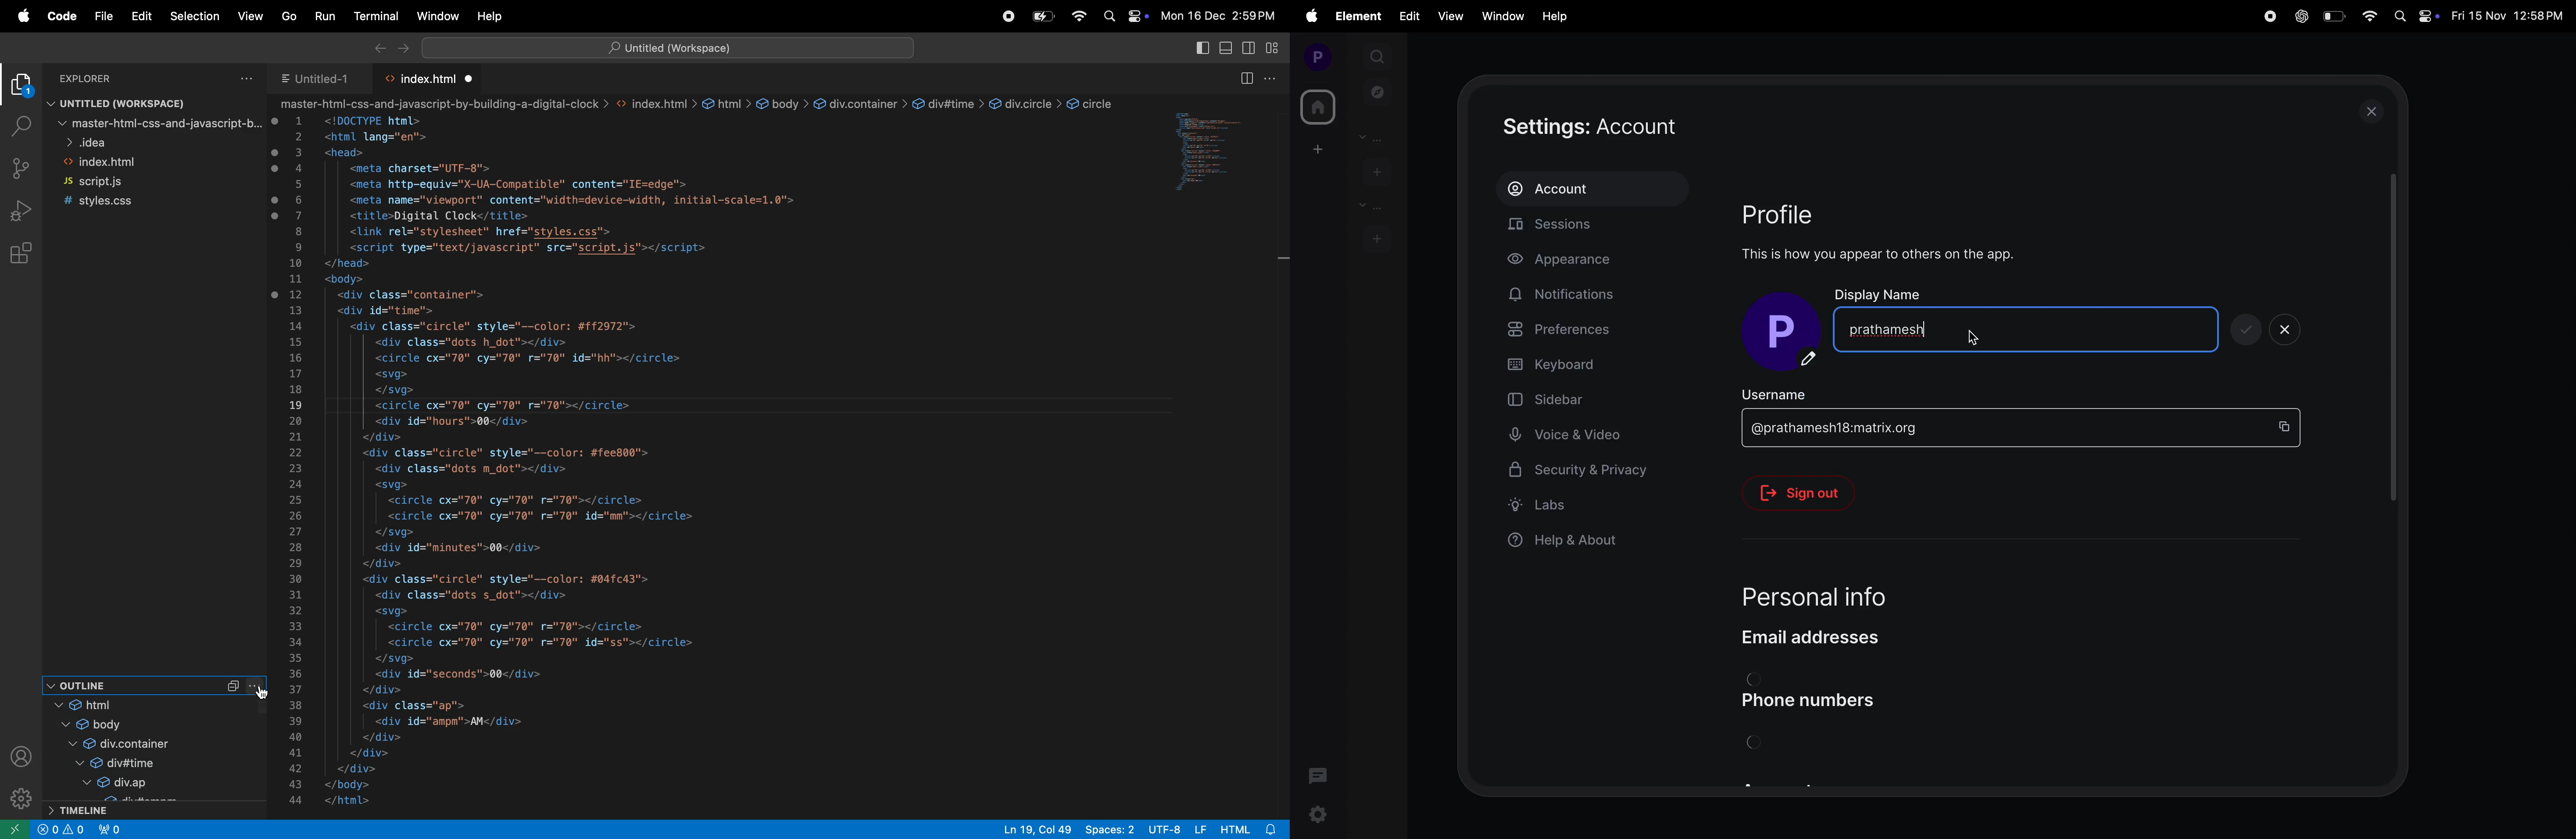 This screenshot has width=2576, height=840. I want to click on battery, so click(2333, 16).